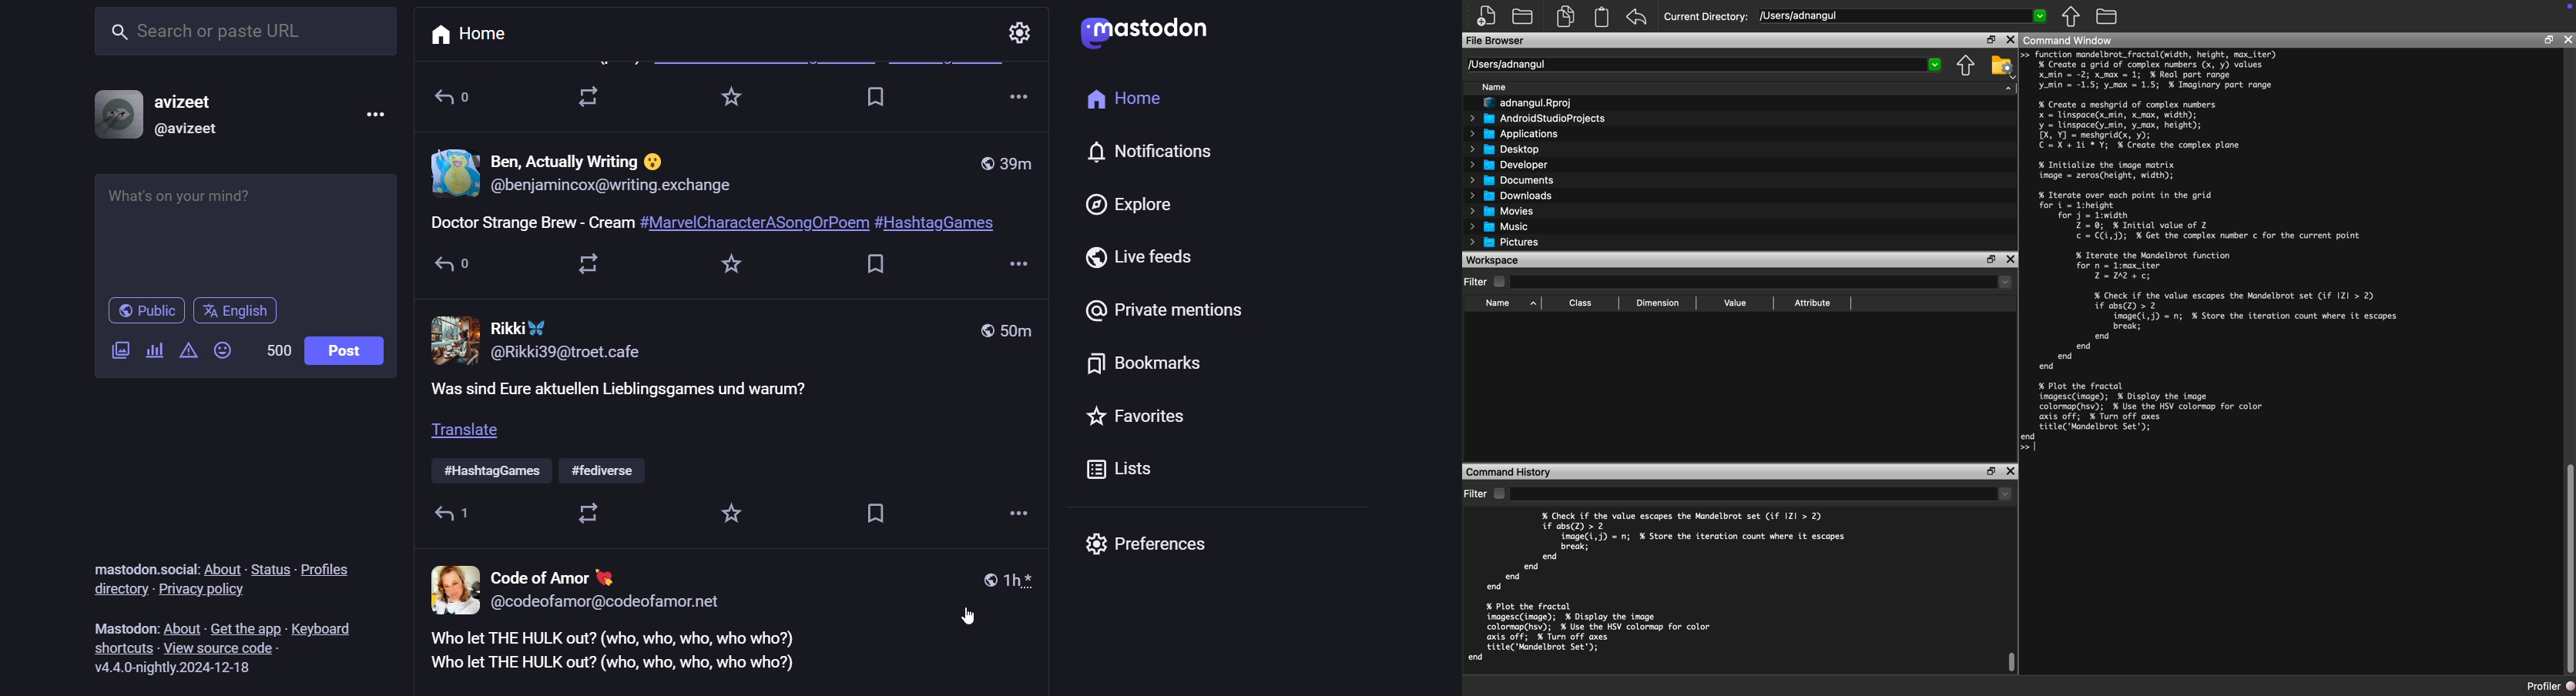  What do you see at coordinates (609, 604) in the screenshot?
I see `@codeofamor@codeofamor.net` at bounding box center [609, 604].